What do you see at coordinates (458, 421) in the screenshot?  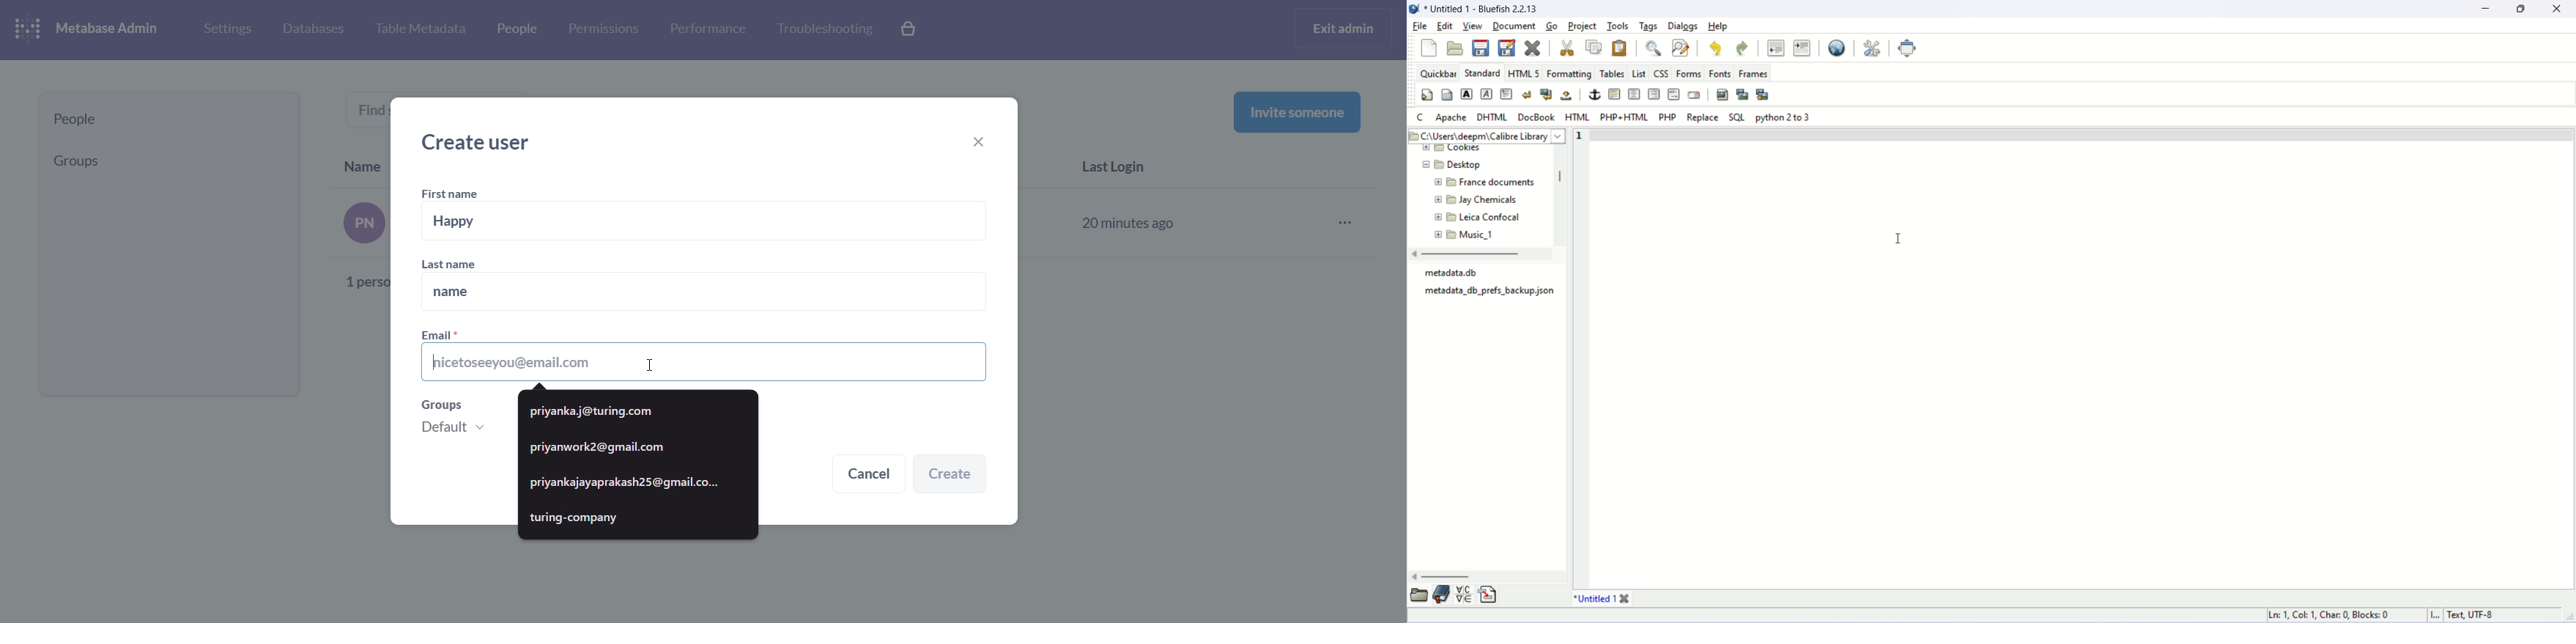 I see `groups` at bounding box center [458, 421].